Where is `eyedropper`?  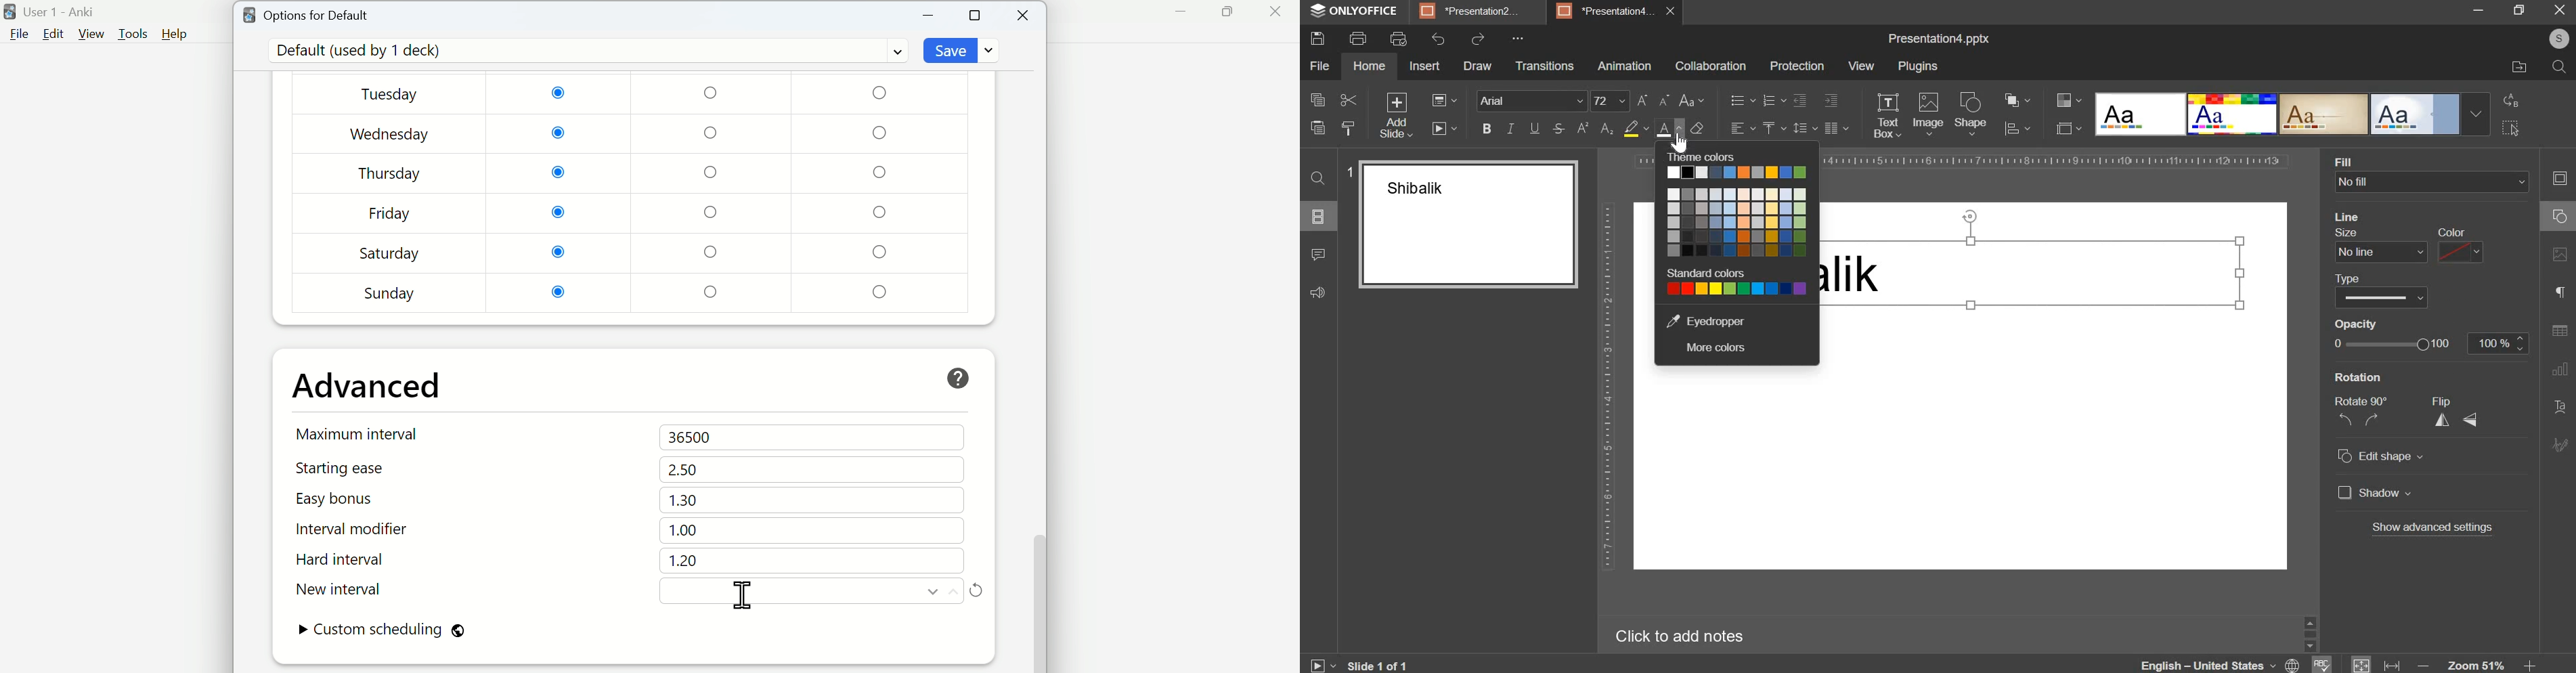
eyedropper is located at coordinates (1704, 320).